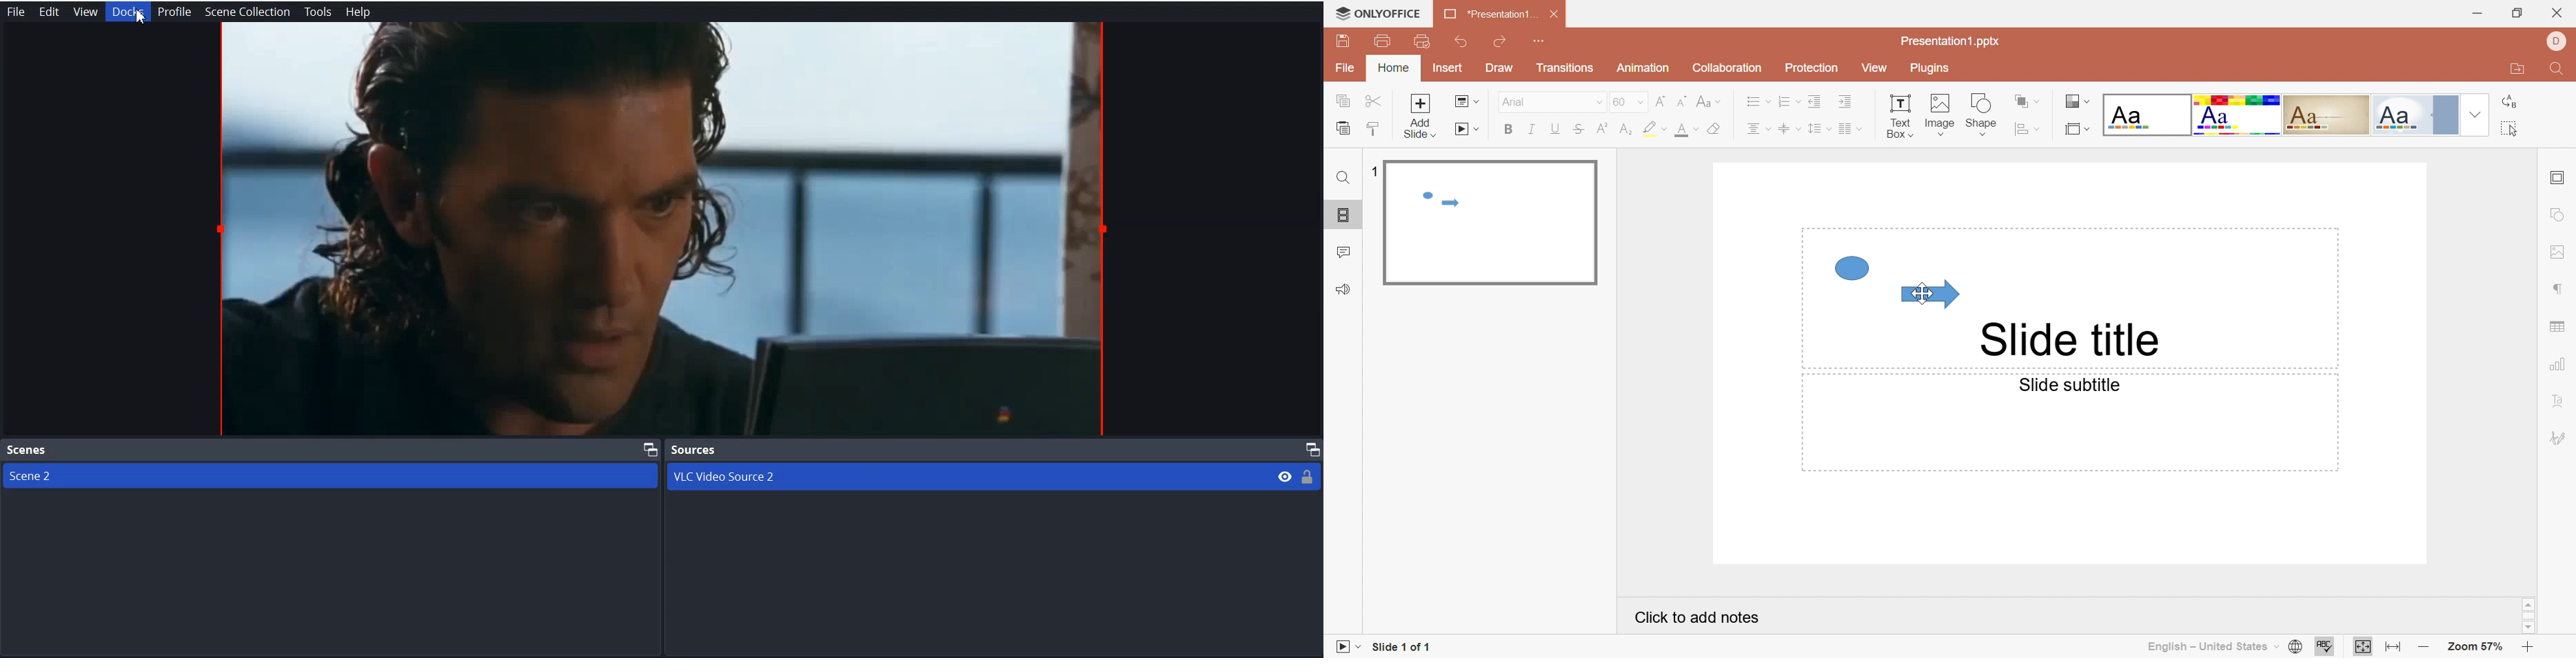  What do you see at coordinates (1552, 102) in the screenshot?
I see `Arial` at bounding box center [1552, 102].